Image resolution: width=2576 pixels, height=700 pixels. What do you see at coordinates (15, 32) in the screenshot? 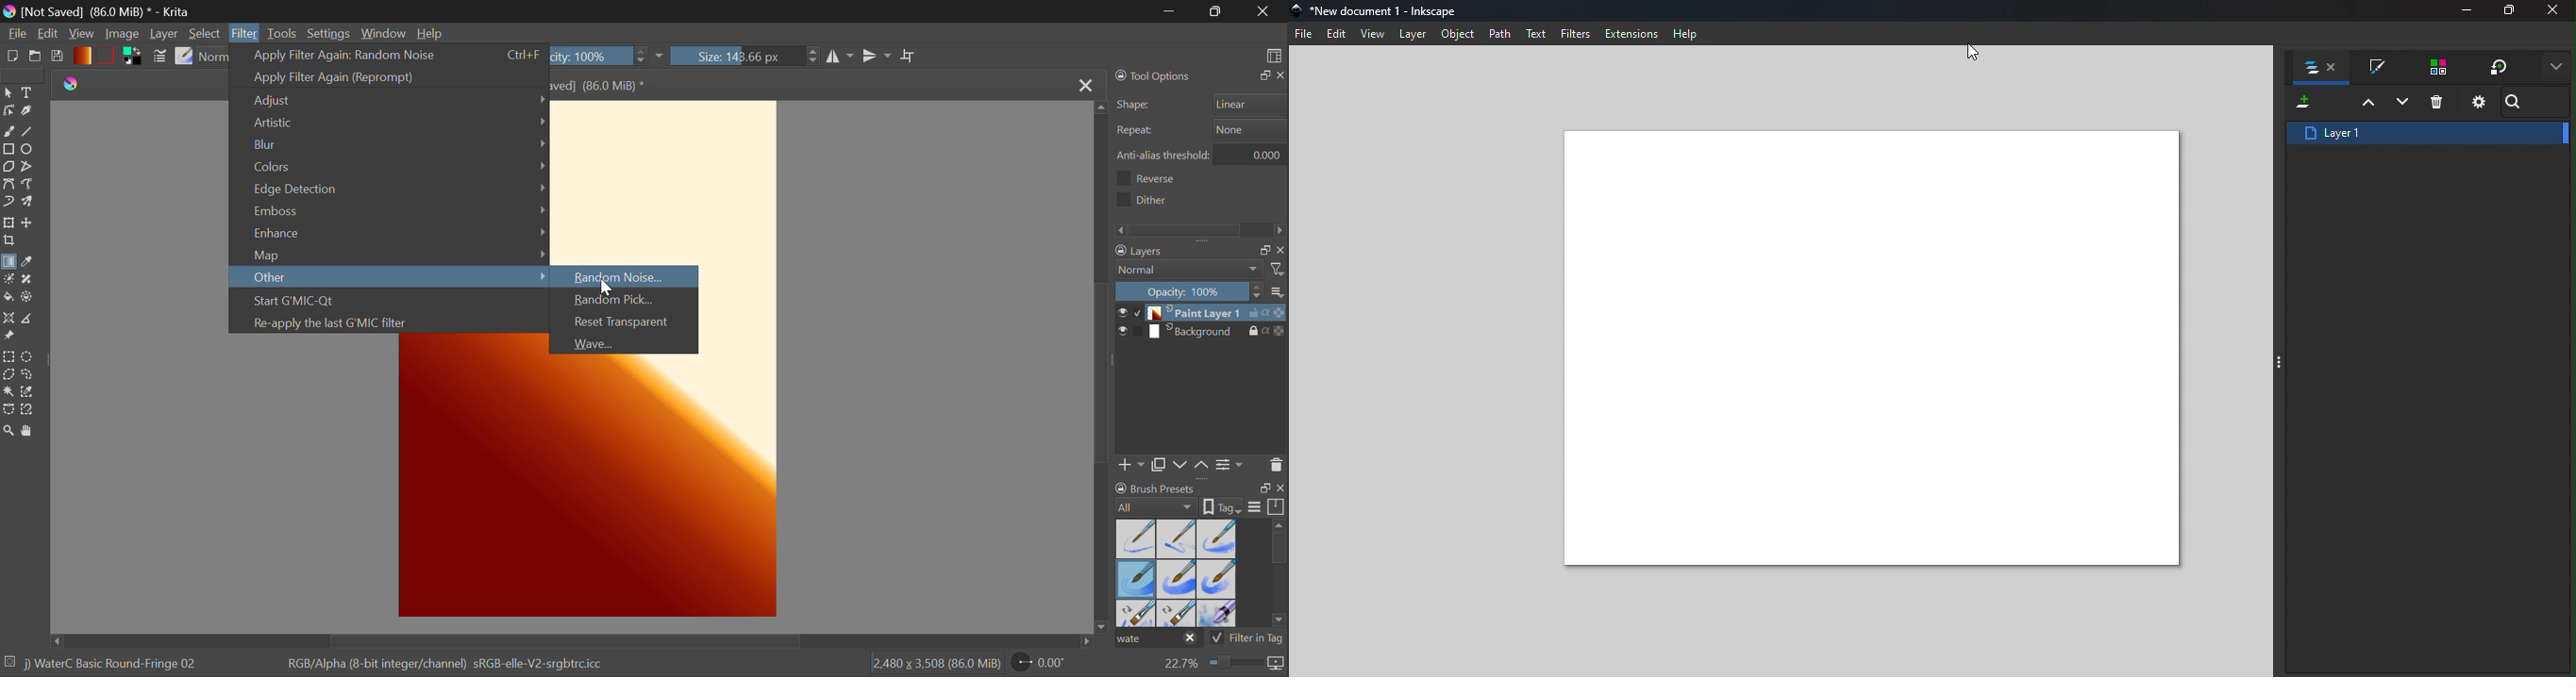
I see `File` at bounding box center [15, 32].